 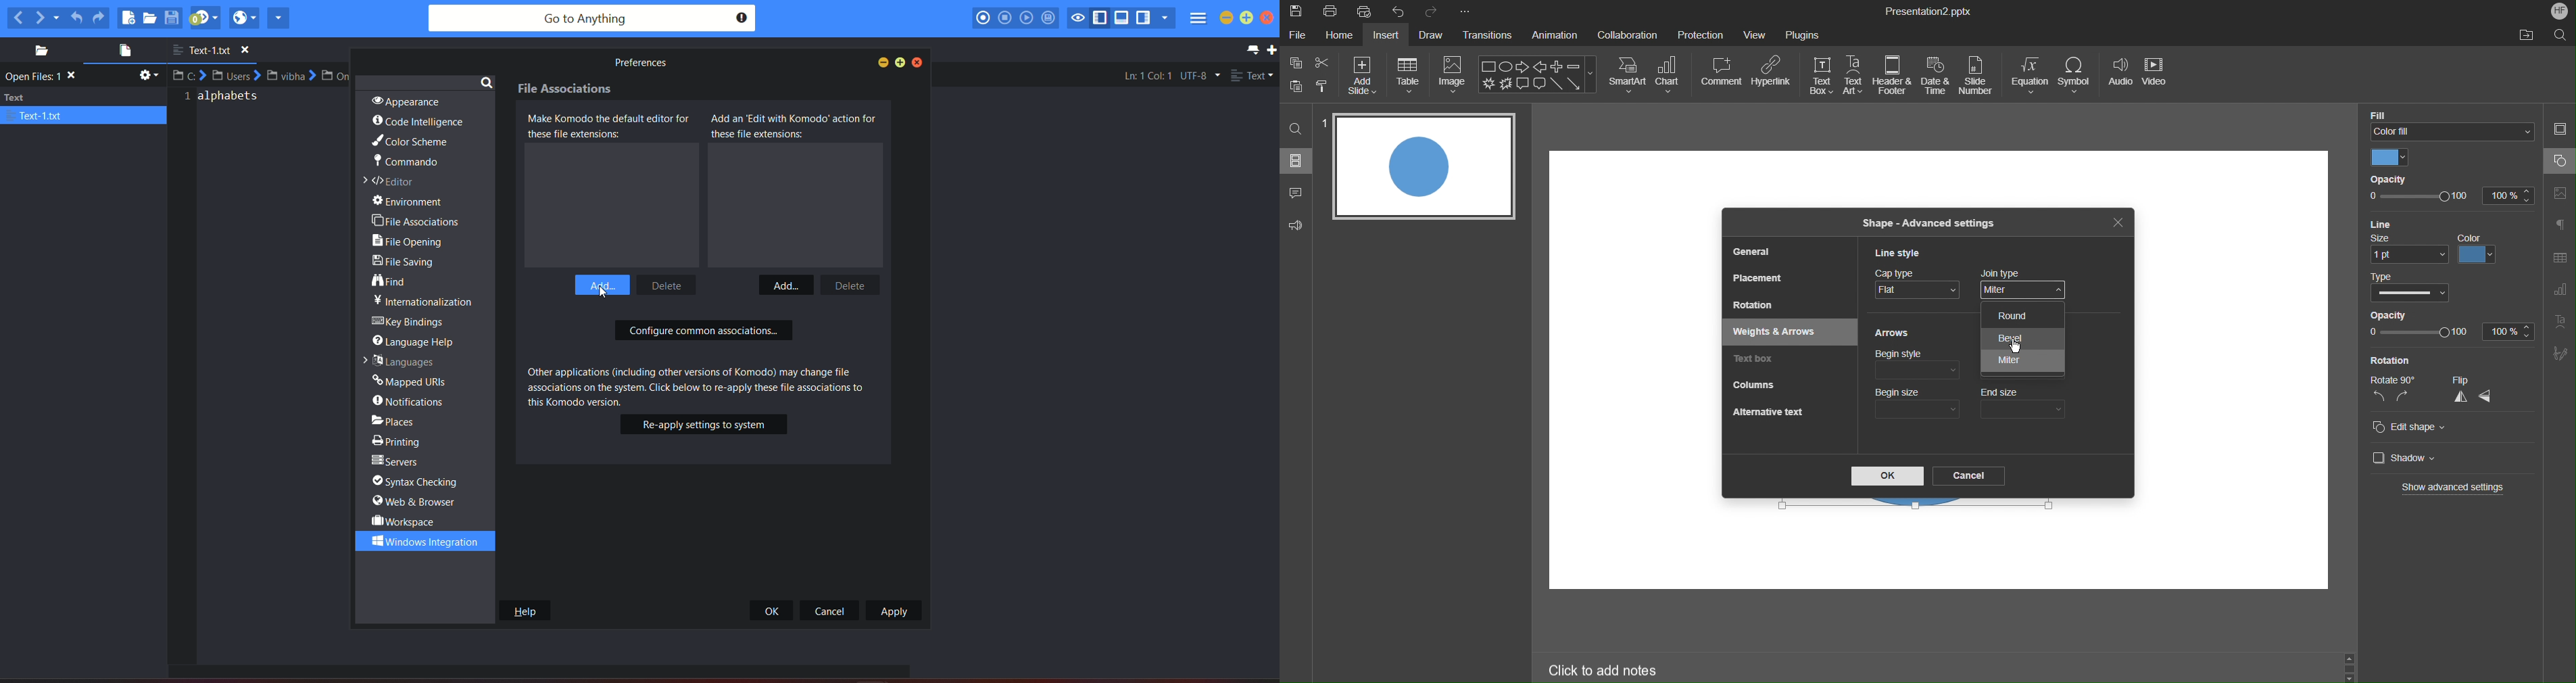 I want to click on Transitions, so click(x=1489, y=37).